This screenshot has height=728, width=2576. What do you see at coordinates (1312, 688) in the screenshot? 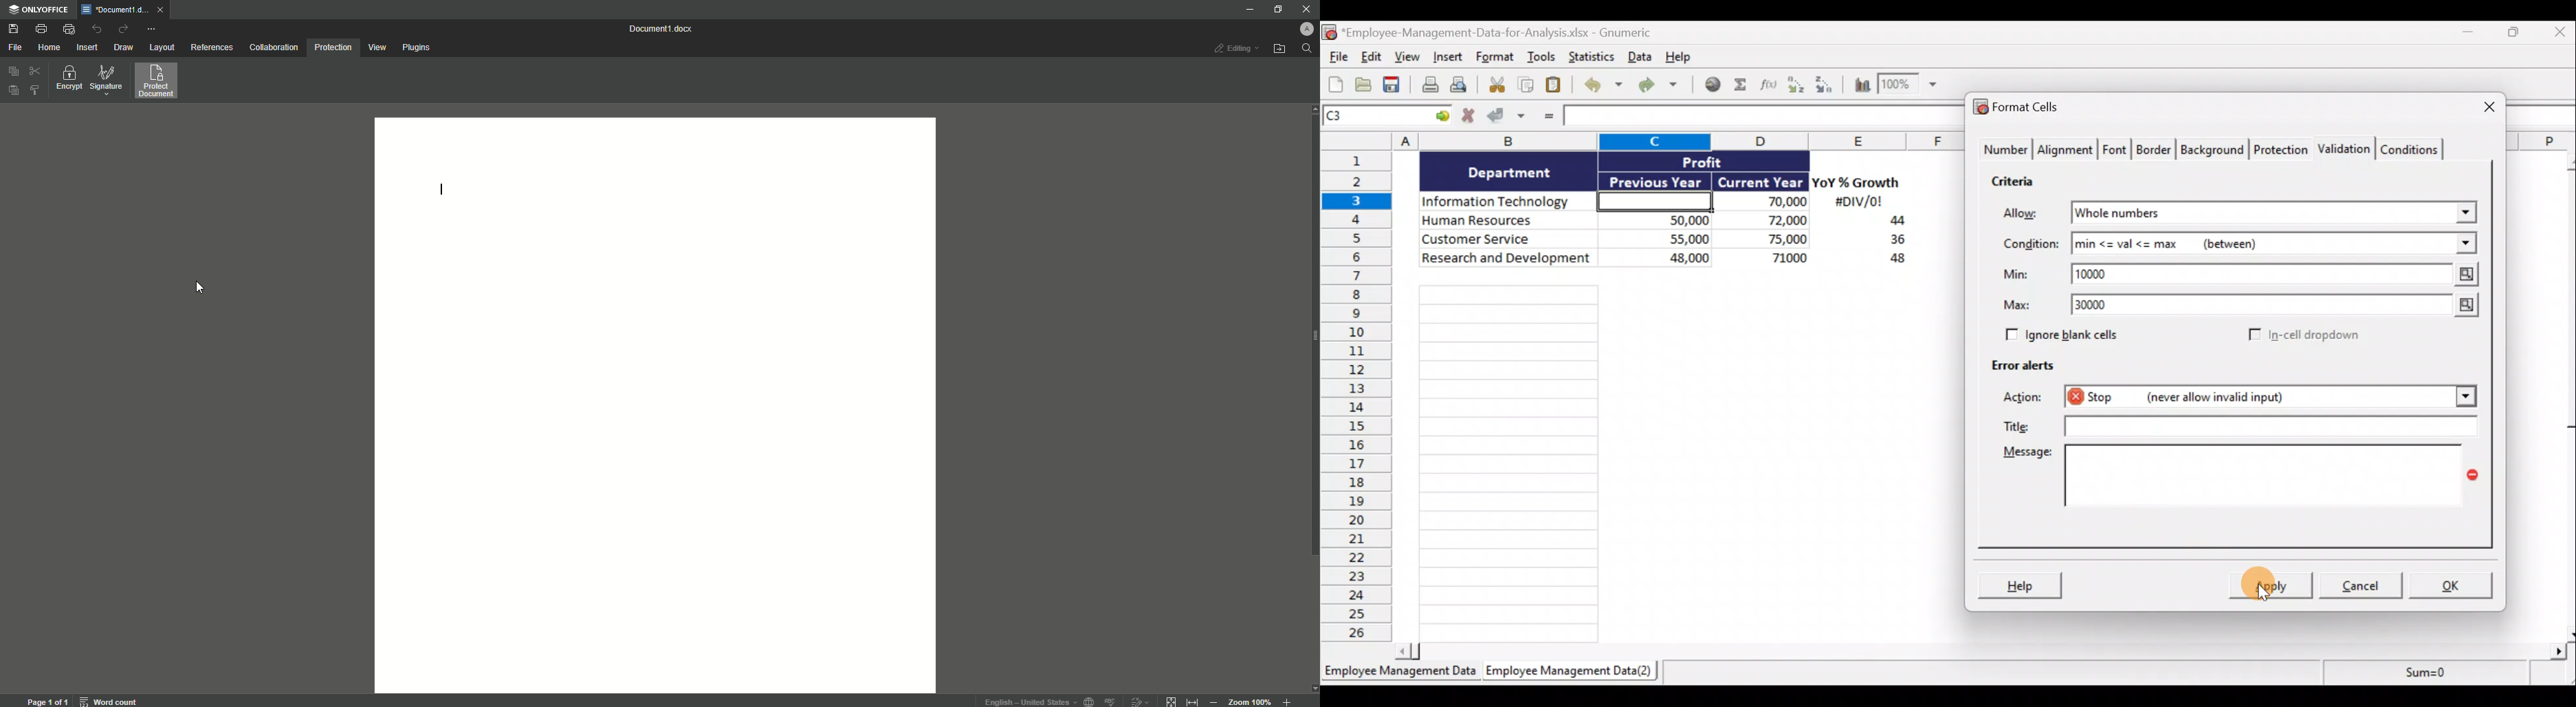
I see `scroll down` at bounding box center [1312, 688].